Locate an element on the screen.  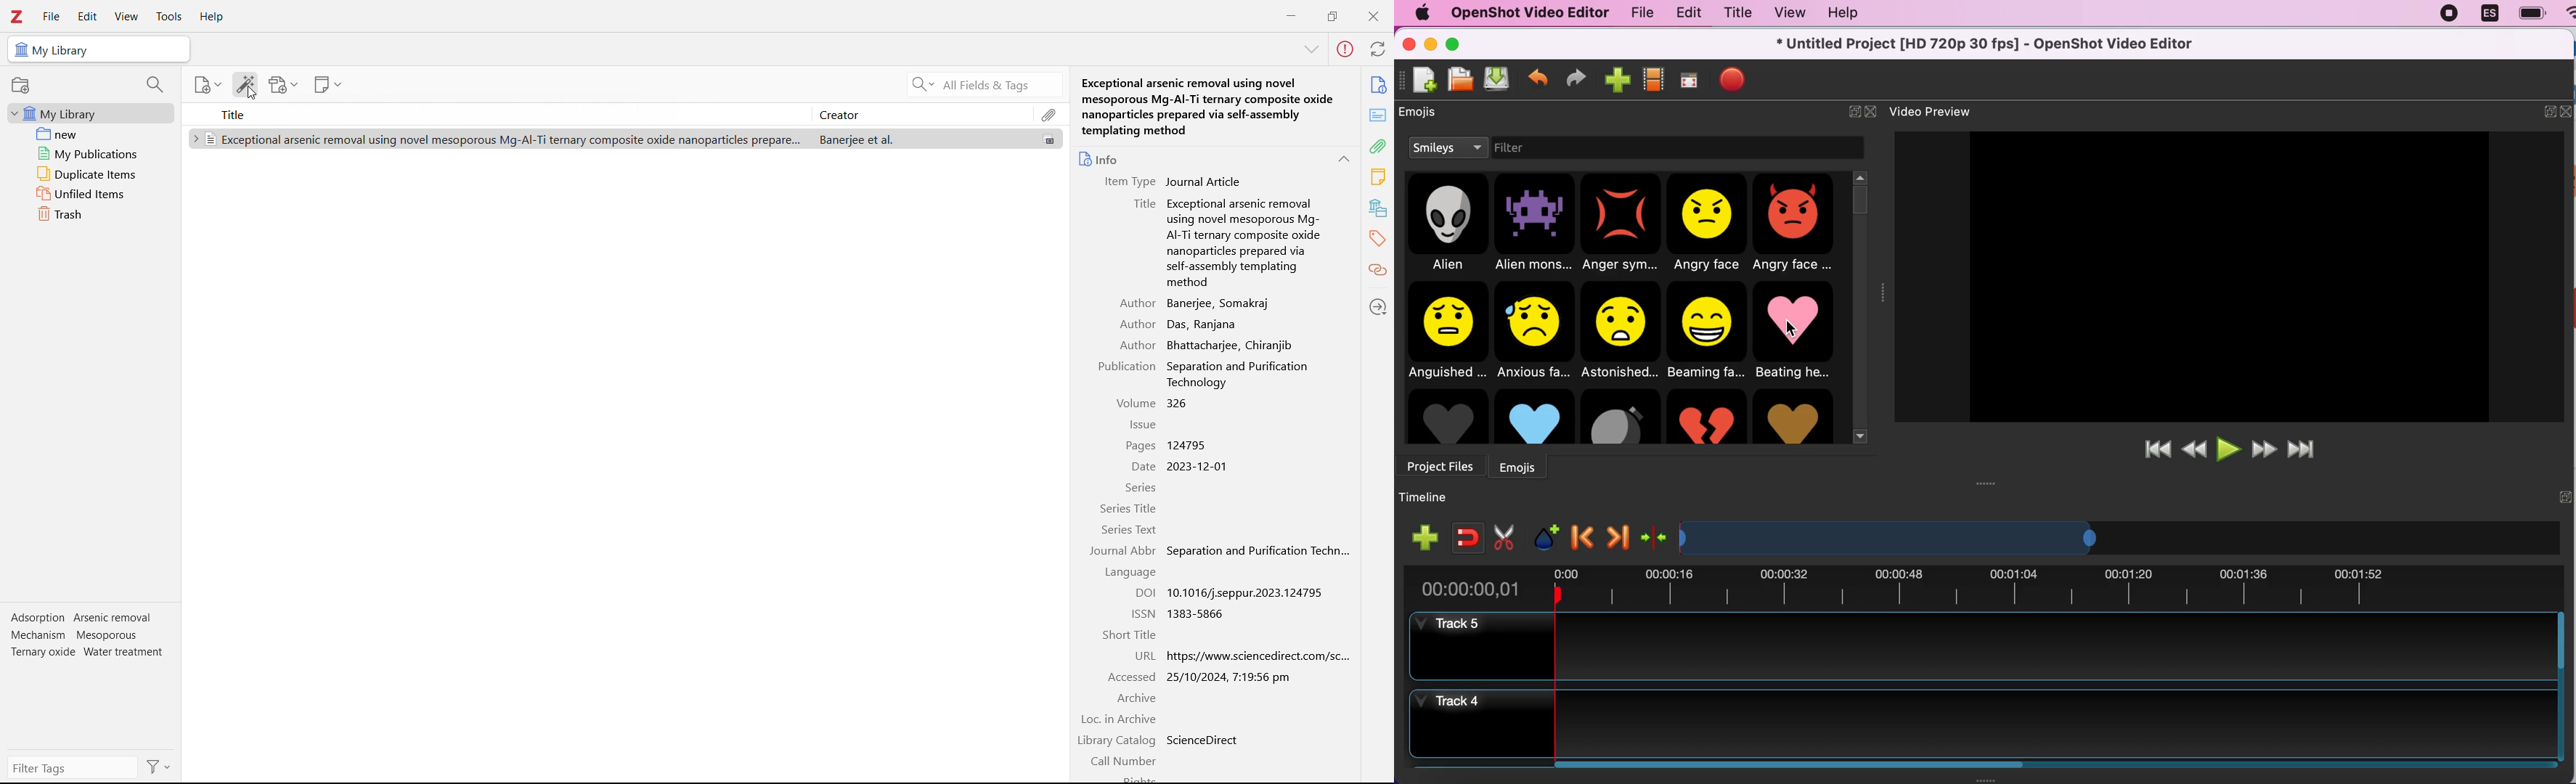
10.1016/j.seppur.2023.124795 is located at coordinates (1247, 592).